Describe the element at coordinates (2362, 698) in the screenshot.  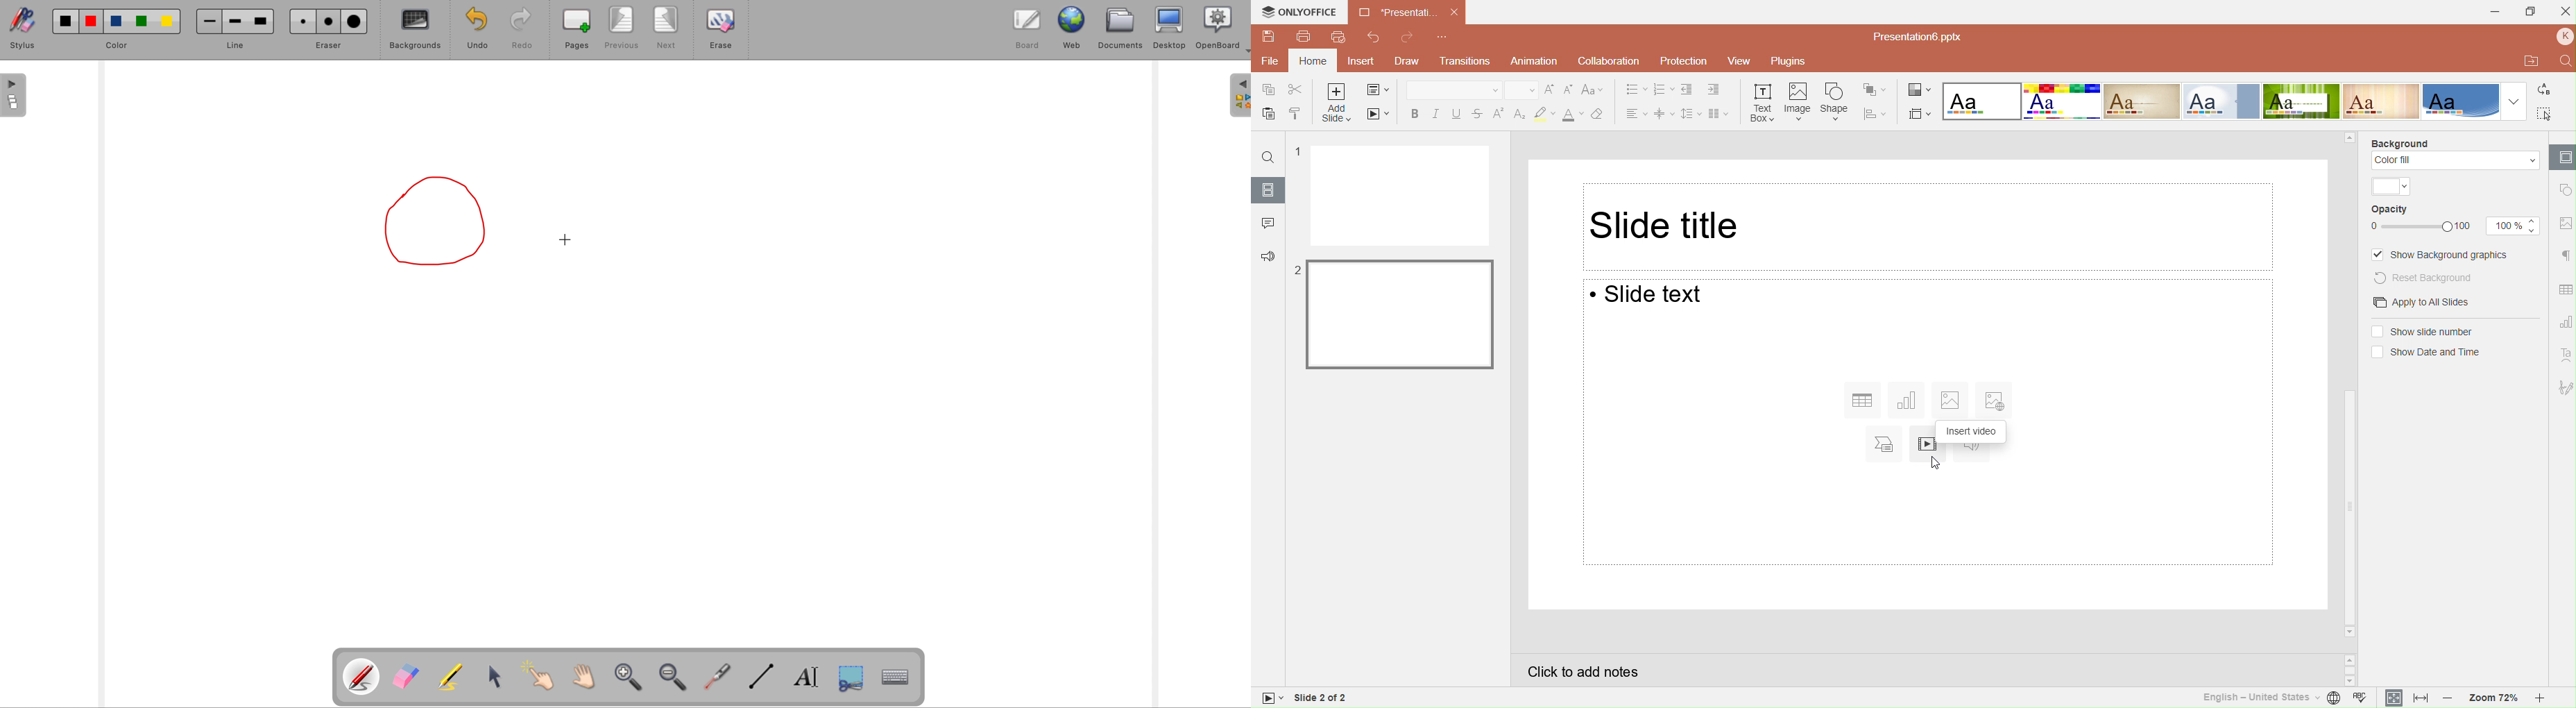
I see `Spell checking` at that location.